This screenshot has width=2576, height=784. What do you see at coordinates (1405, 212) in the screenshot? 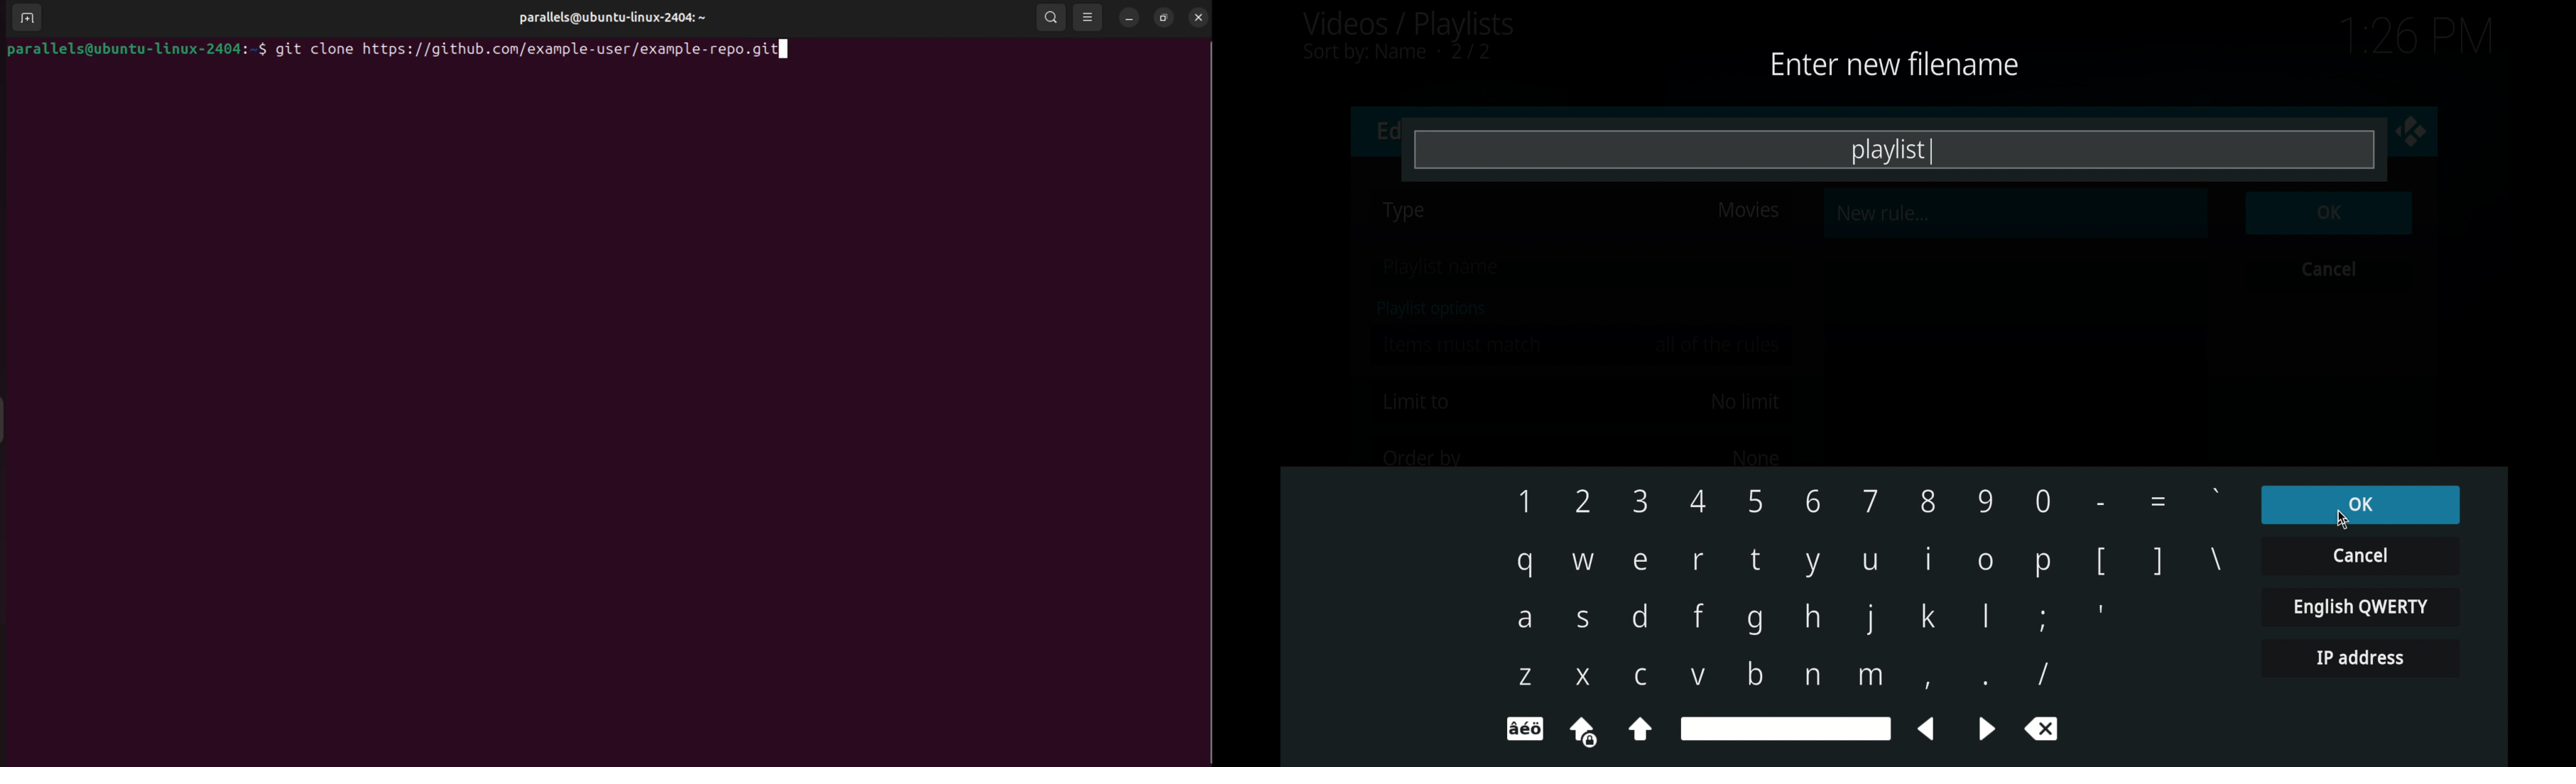
I see `type` at bounding box center [1405, 212].